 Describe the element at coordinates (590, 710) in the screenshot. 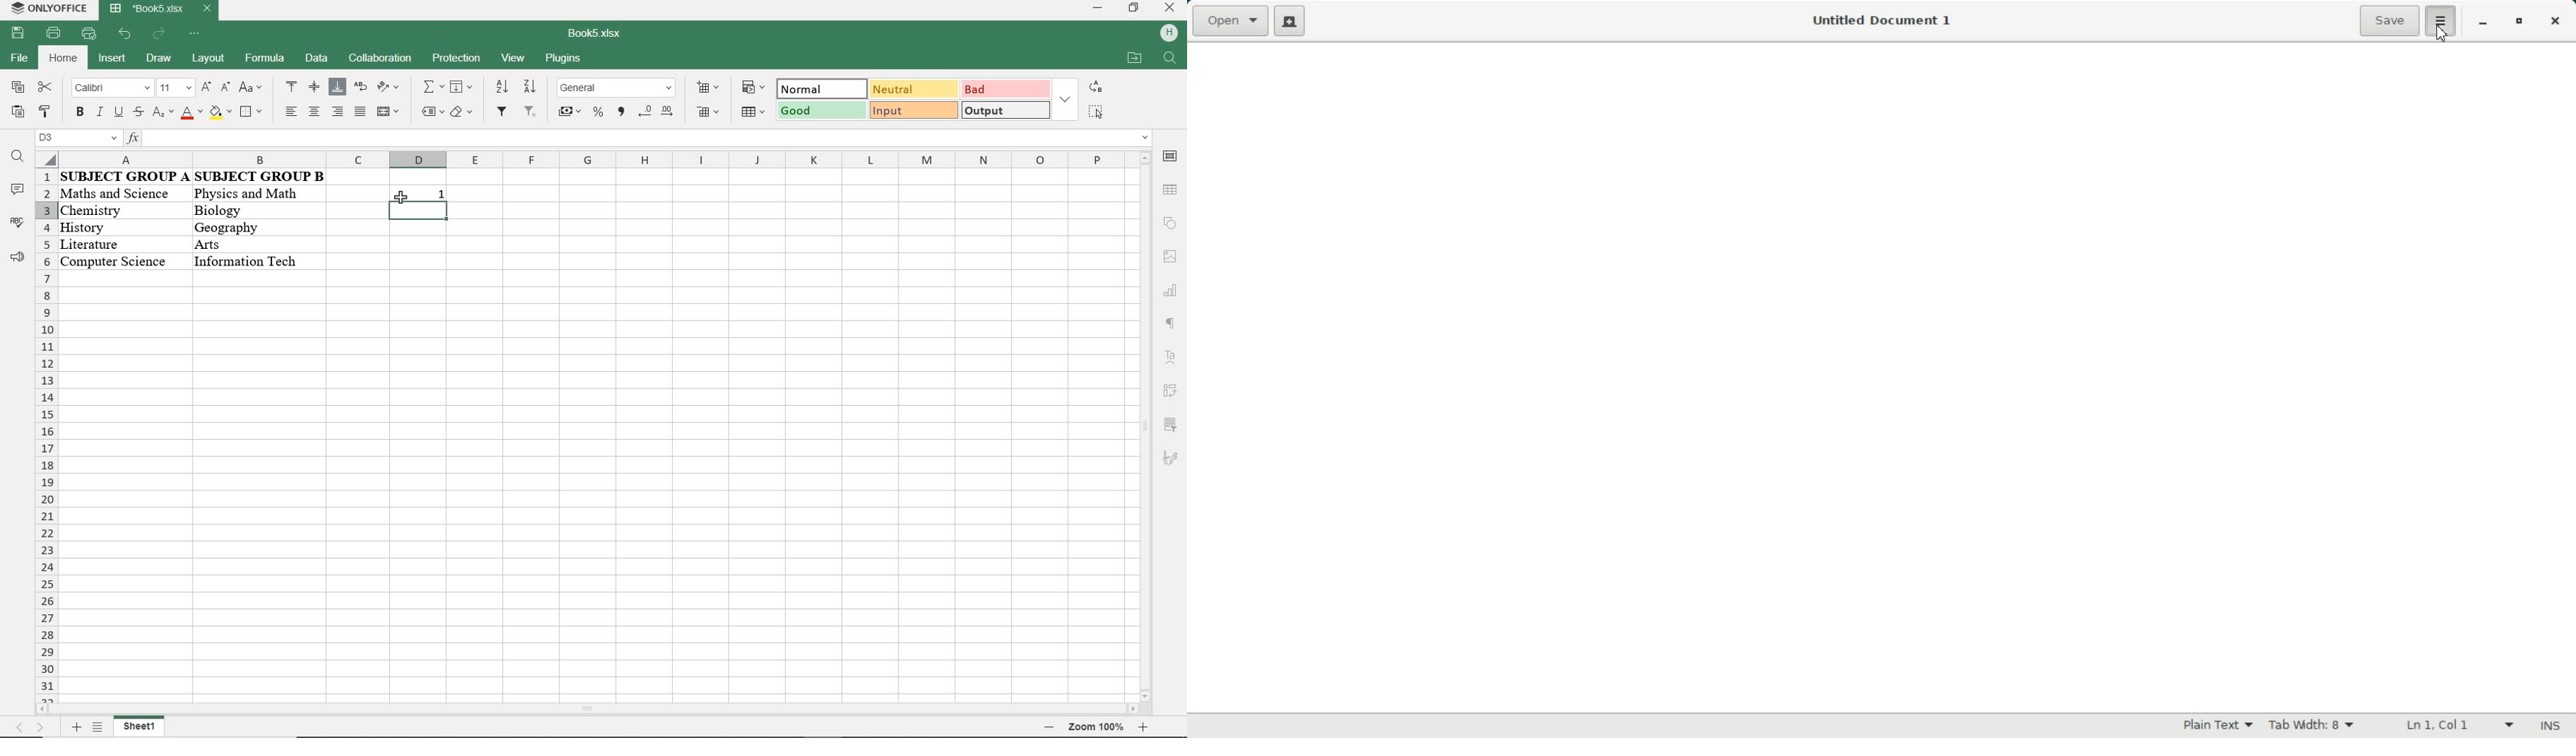

I see `scrollbar` at that location.